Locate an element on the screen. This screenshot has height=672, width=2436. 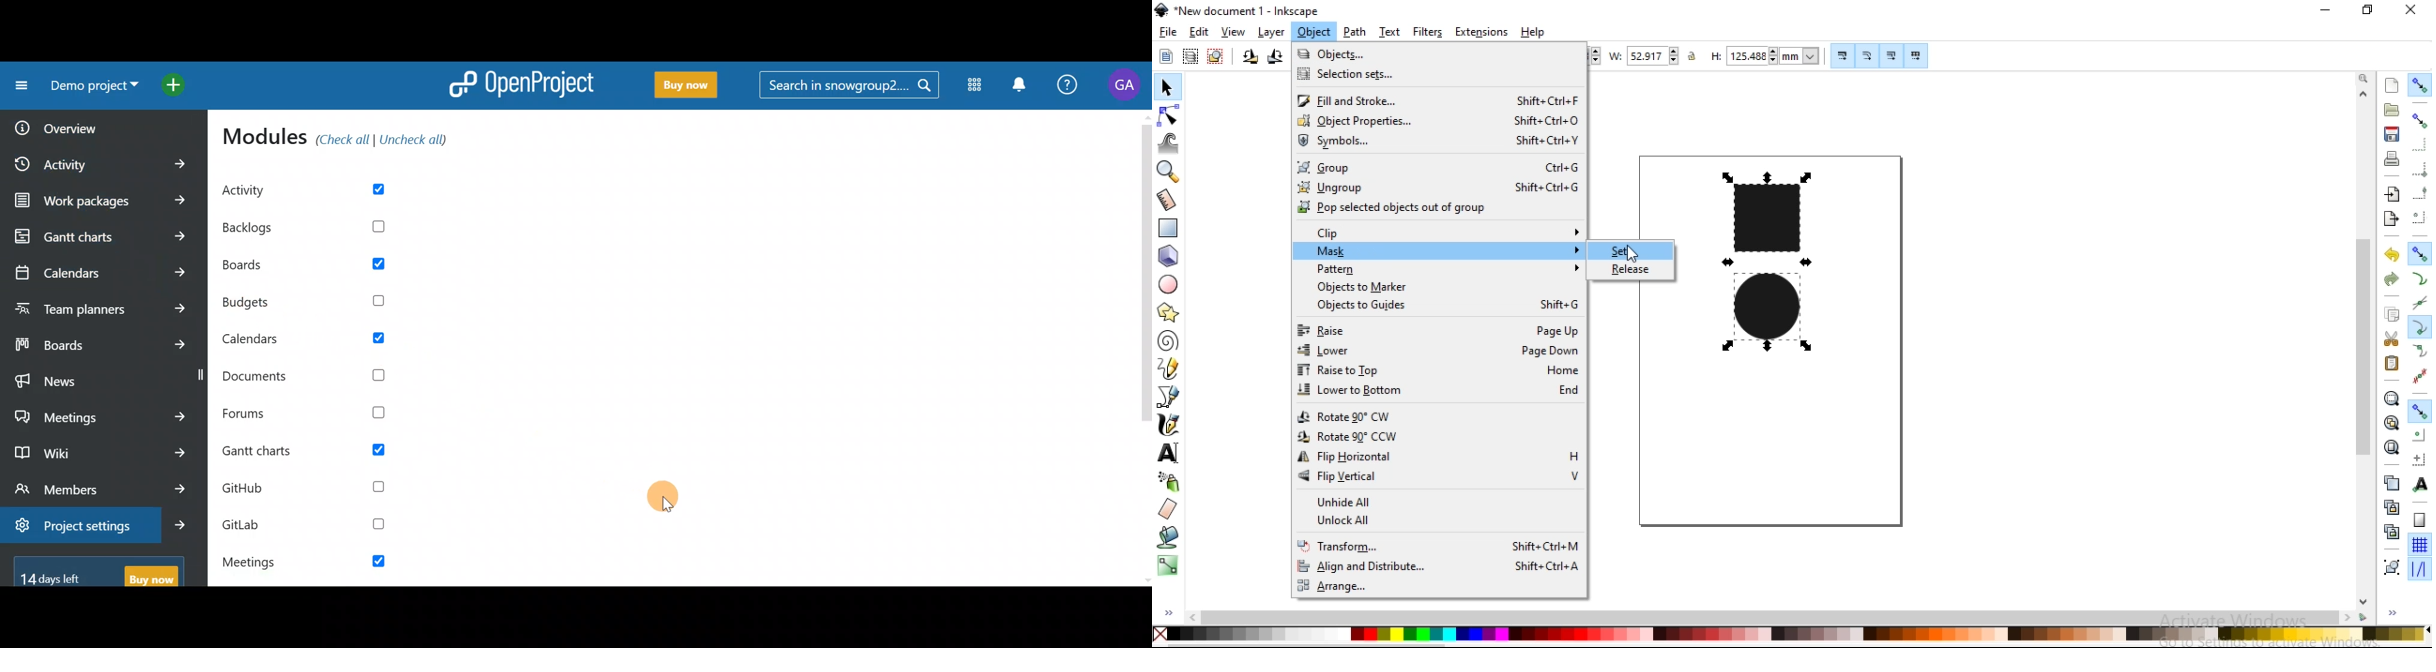
Backlogs is located at coordinates (318, 223).